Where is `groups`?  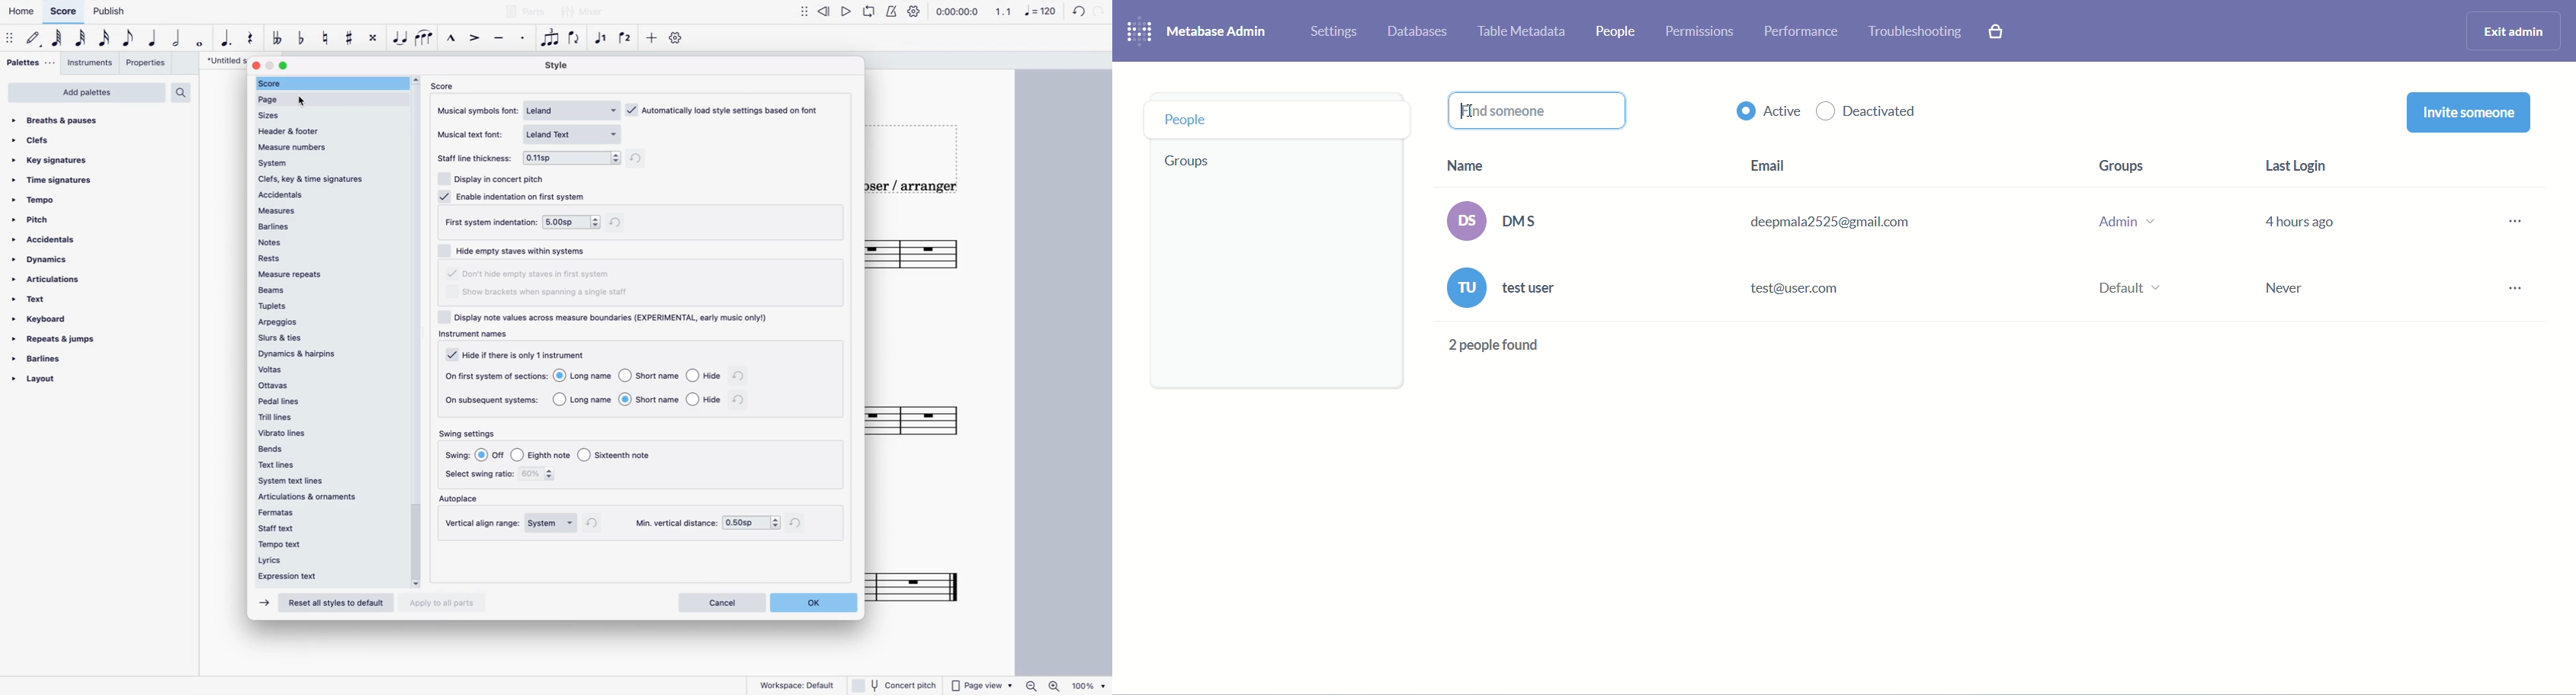
groups is located at coordinates (2126, 242).